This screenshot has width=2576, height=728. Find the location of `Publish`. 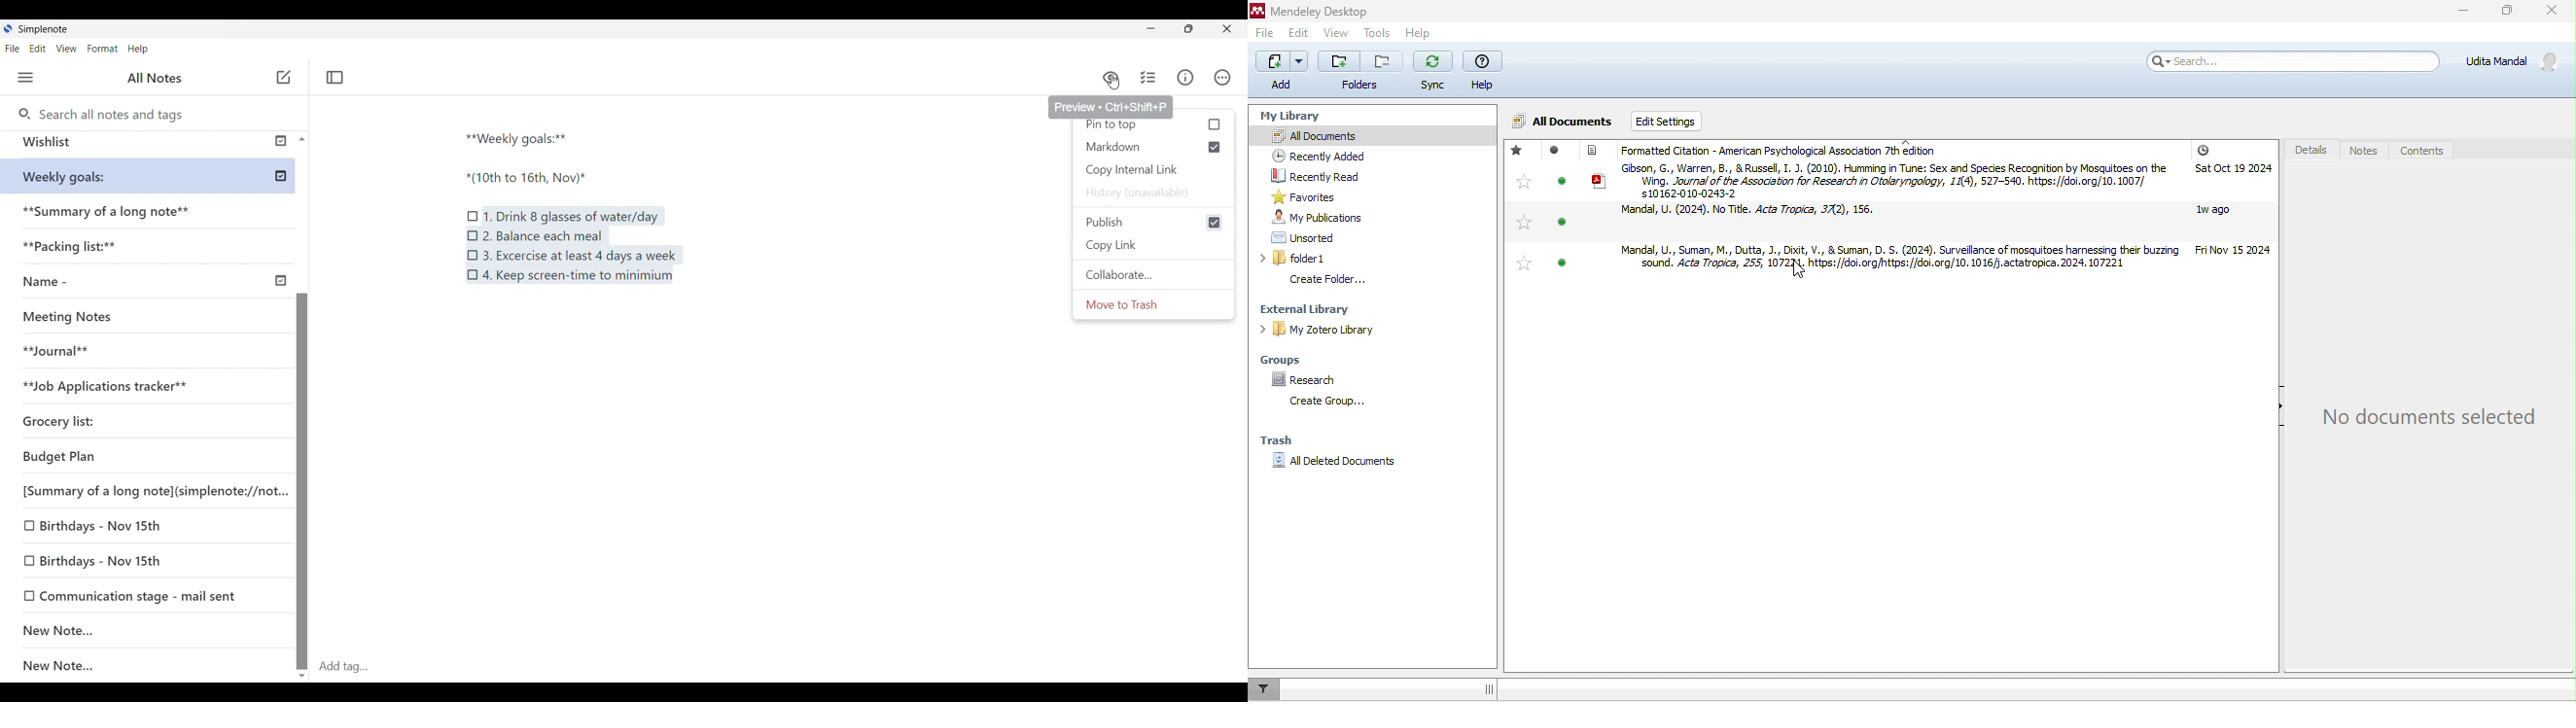

Publish is located at coordinates (1154, 220).